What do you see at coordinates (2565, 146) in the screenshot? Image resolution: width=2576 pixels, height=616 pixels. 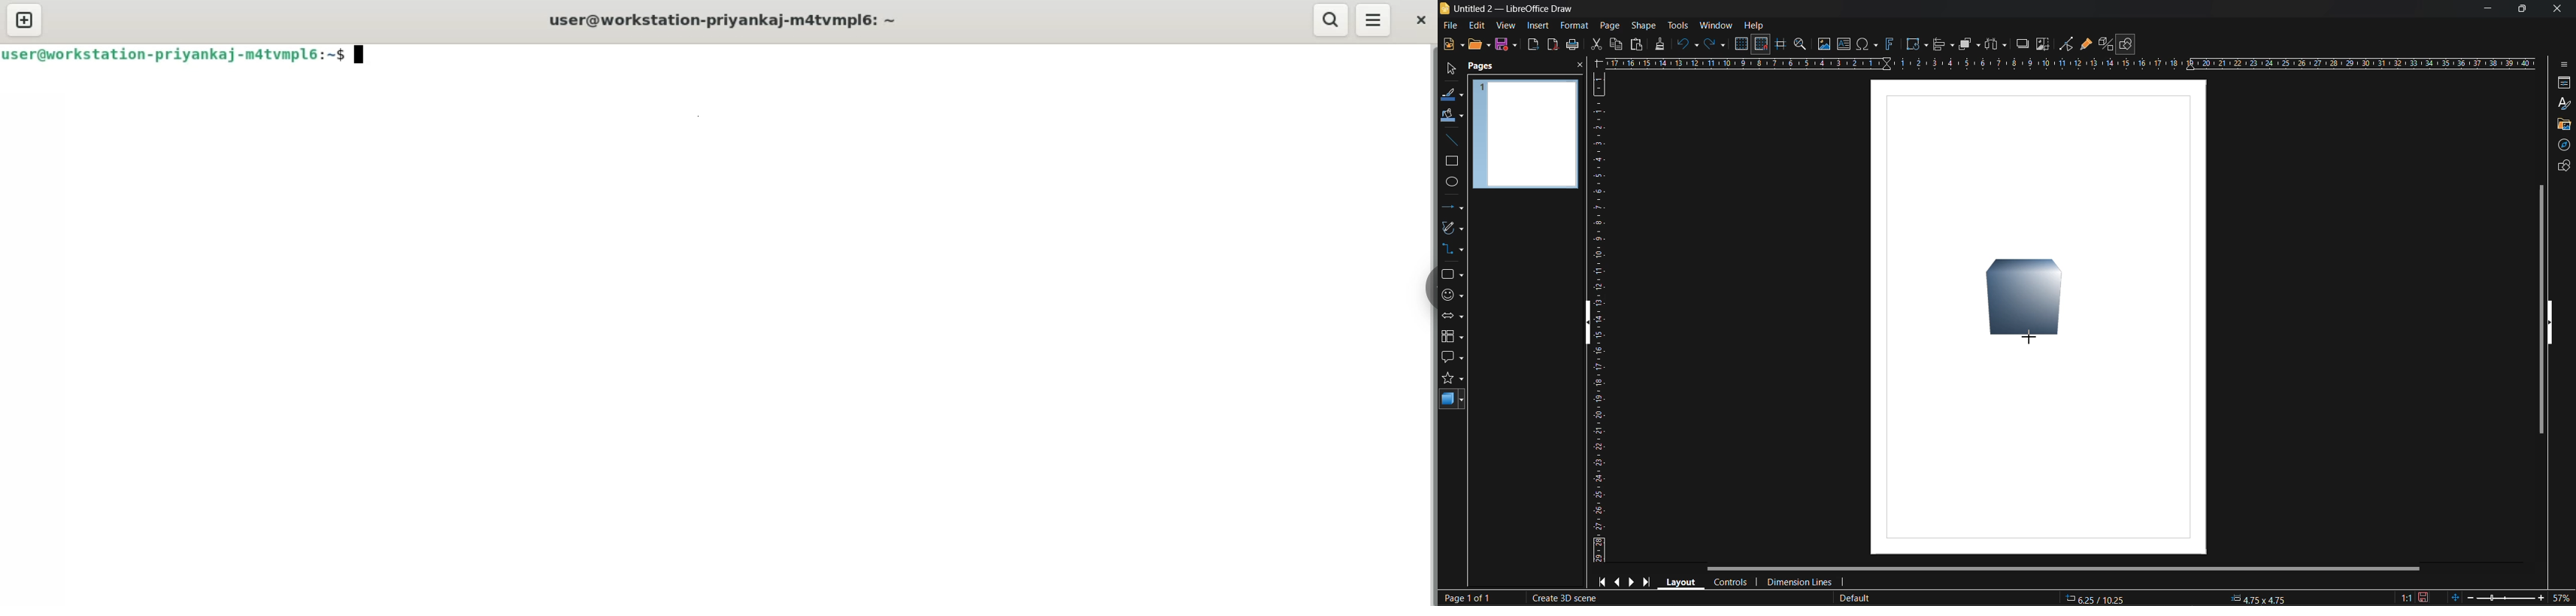 I see `navigator` at bounding box center [2565, 146].